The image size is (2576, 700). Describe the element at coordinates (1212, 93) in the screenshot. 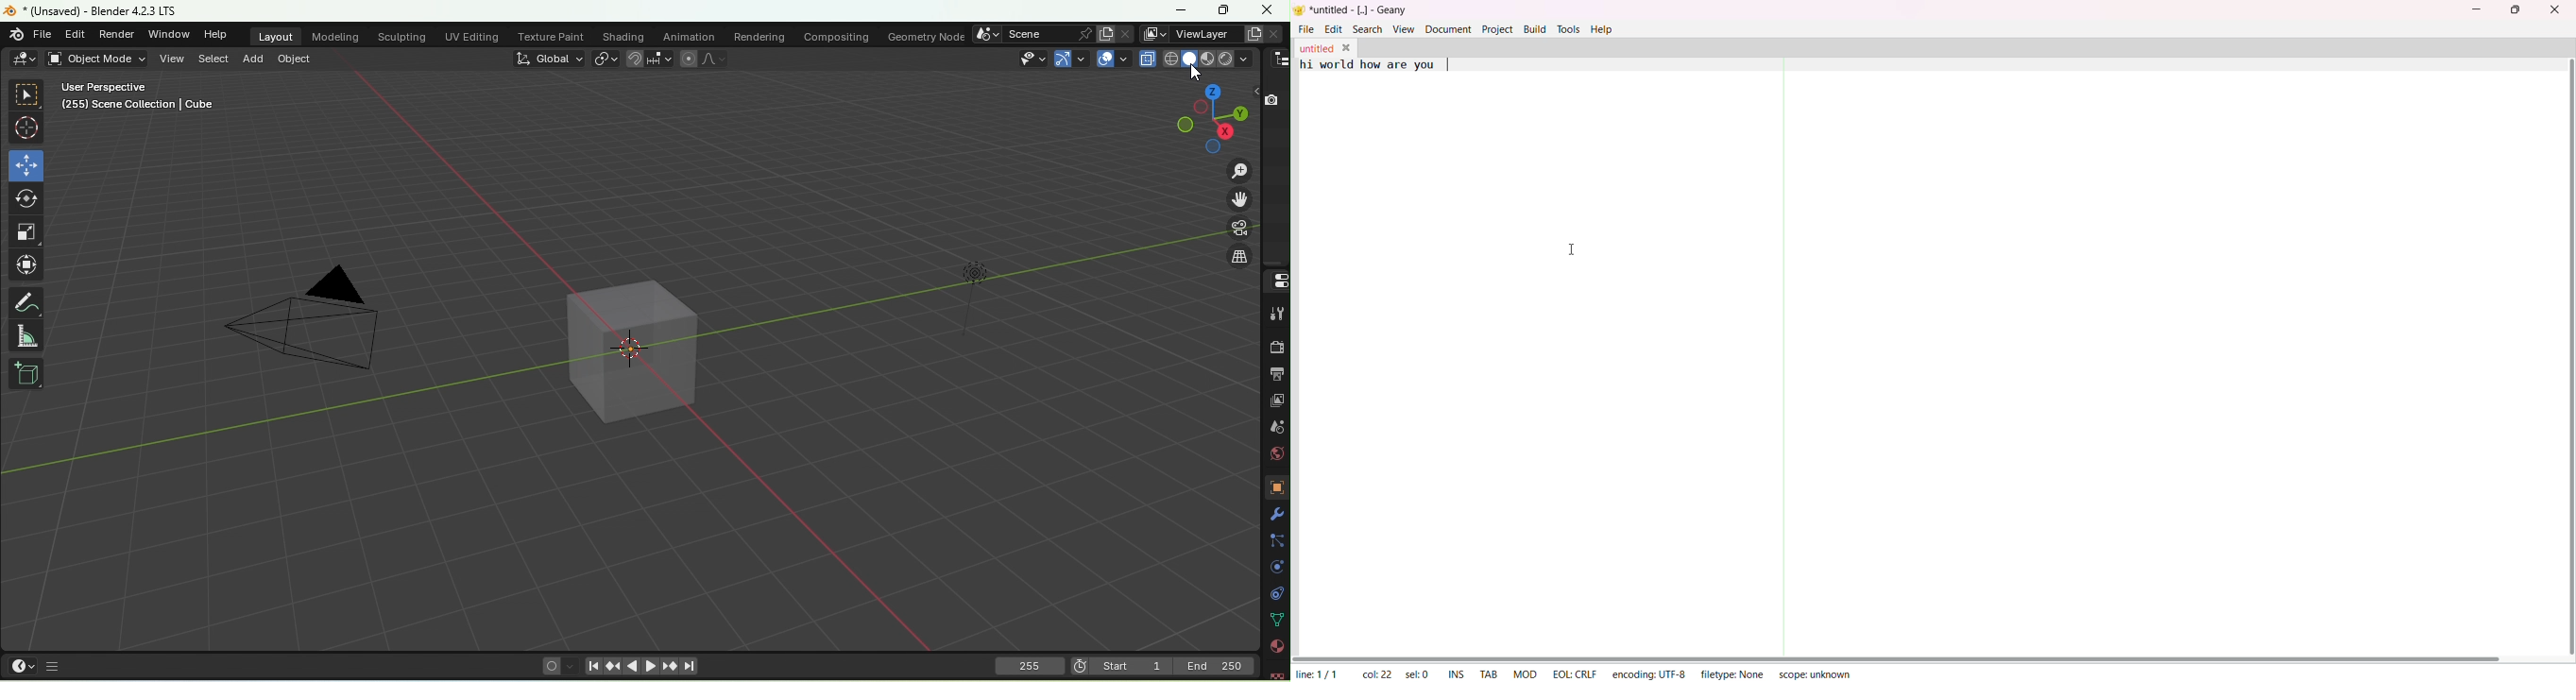

I see `Rotate the view` at that location.